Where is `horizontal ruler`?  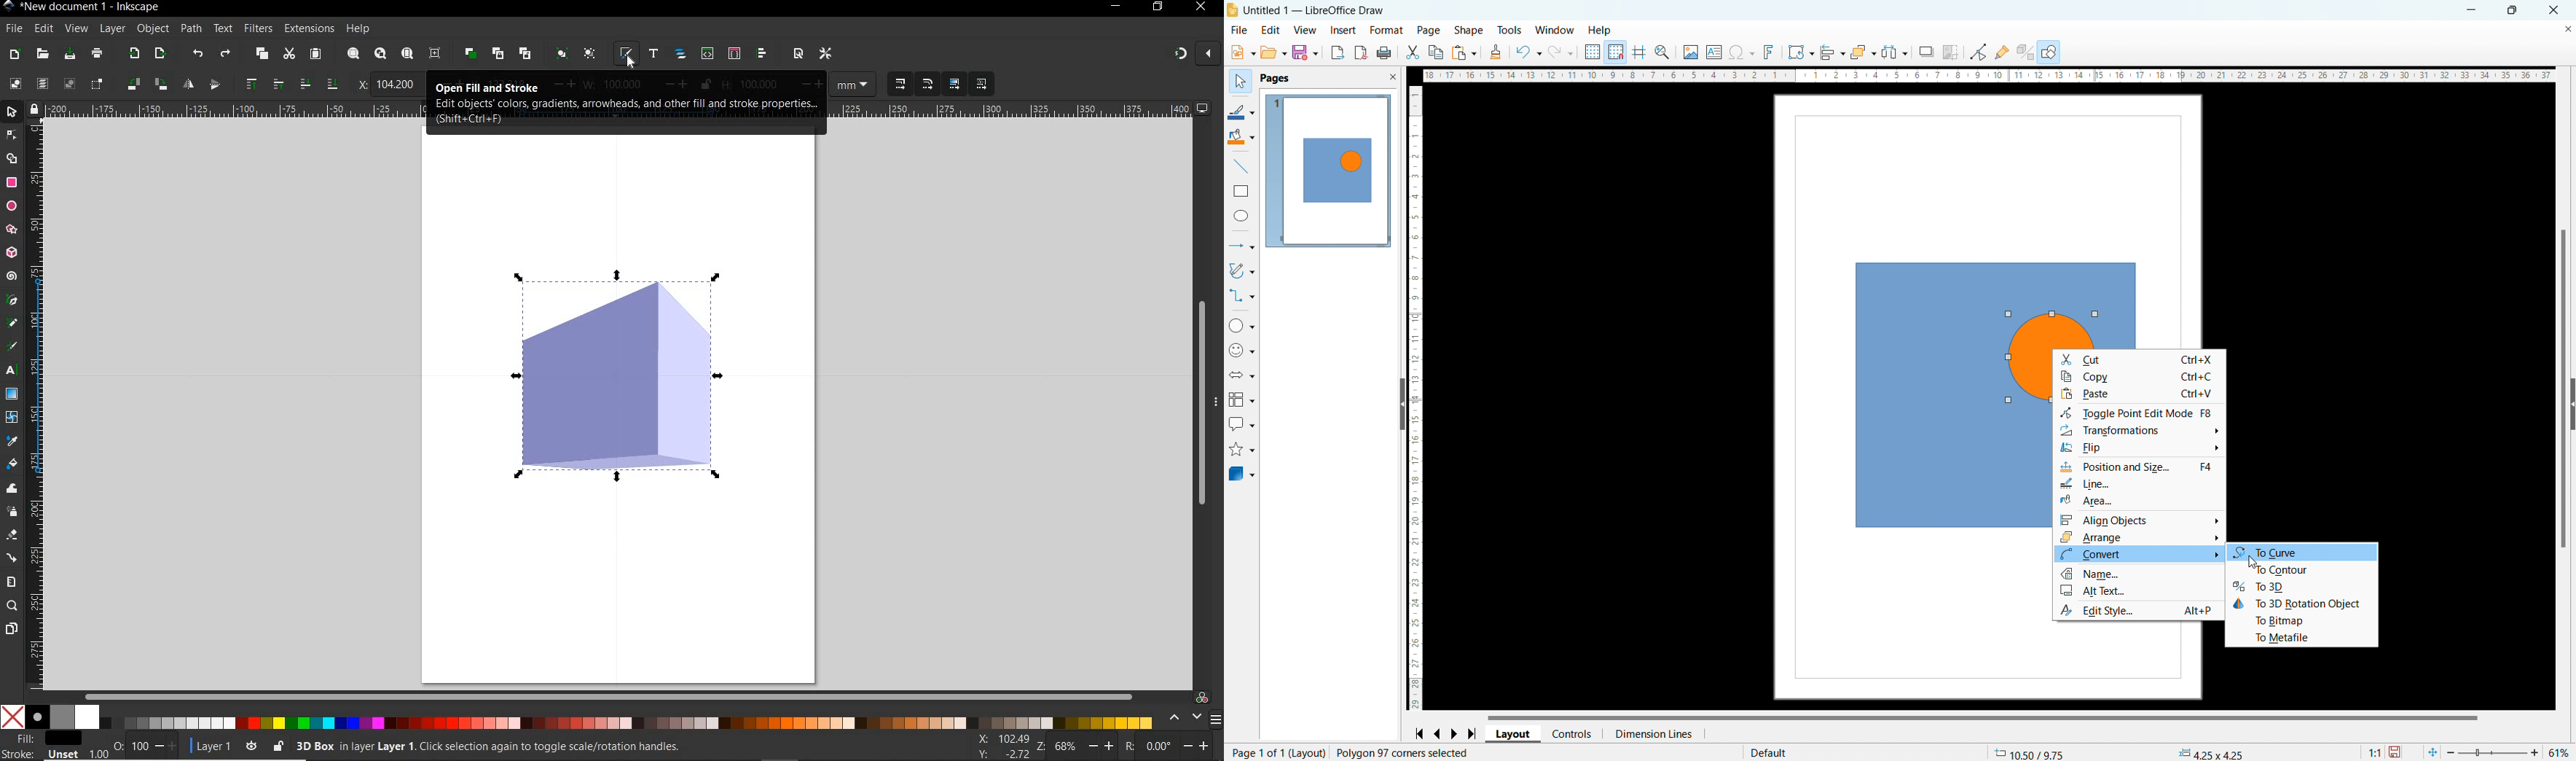
horizontal ruler is located at coordinates (1987, 75).